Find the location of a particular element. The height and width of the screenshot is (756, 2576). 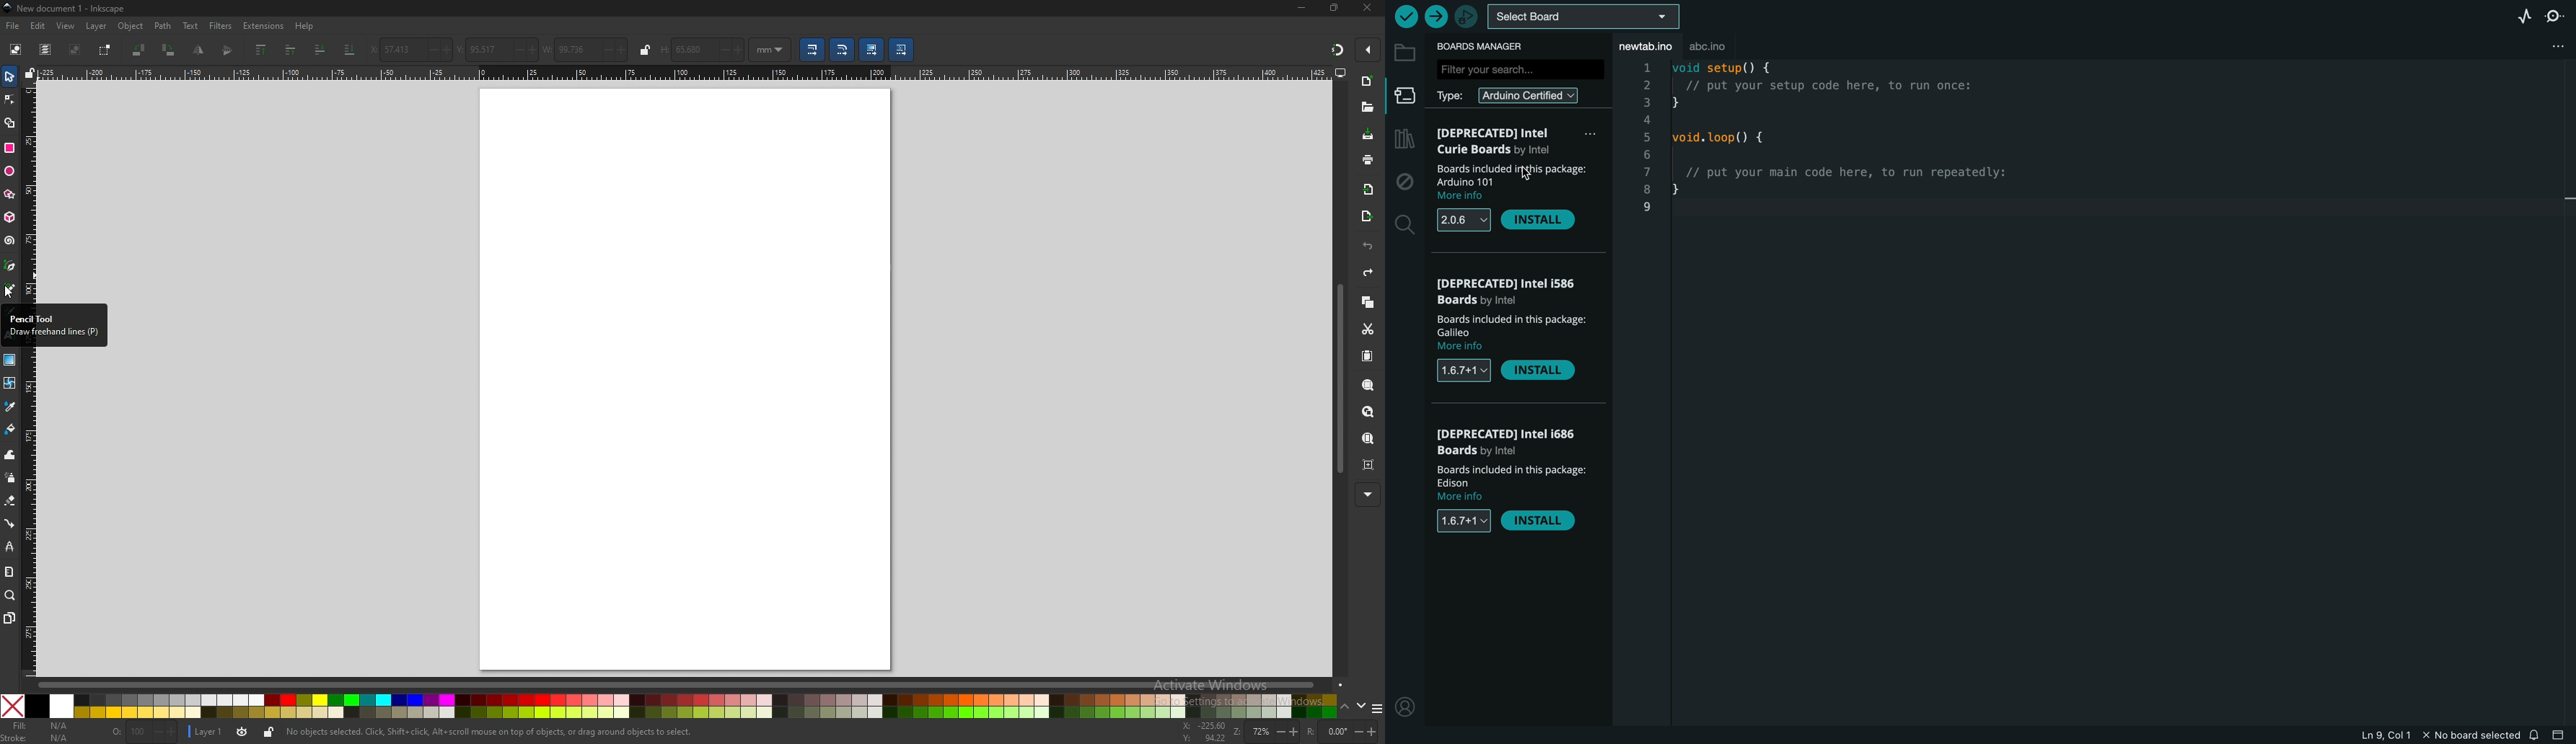

height is located at coordinates (702, 48).